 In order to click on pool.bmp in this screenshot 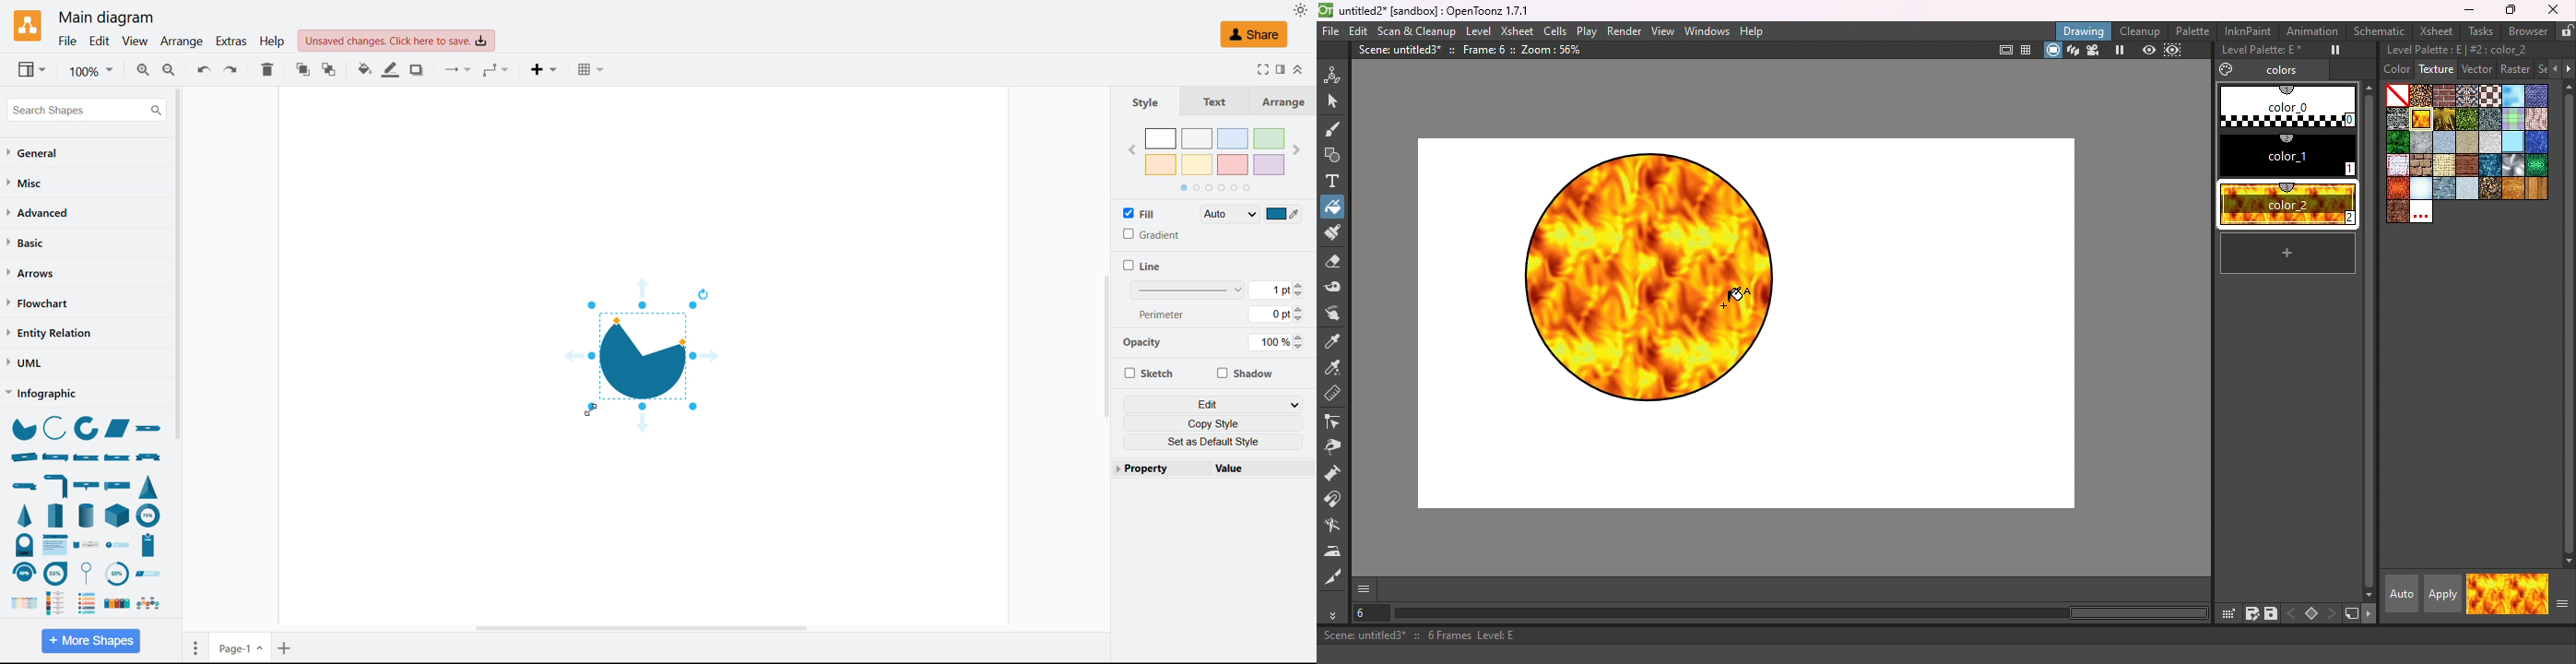, I will do `click(2536, 142)`.